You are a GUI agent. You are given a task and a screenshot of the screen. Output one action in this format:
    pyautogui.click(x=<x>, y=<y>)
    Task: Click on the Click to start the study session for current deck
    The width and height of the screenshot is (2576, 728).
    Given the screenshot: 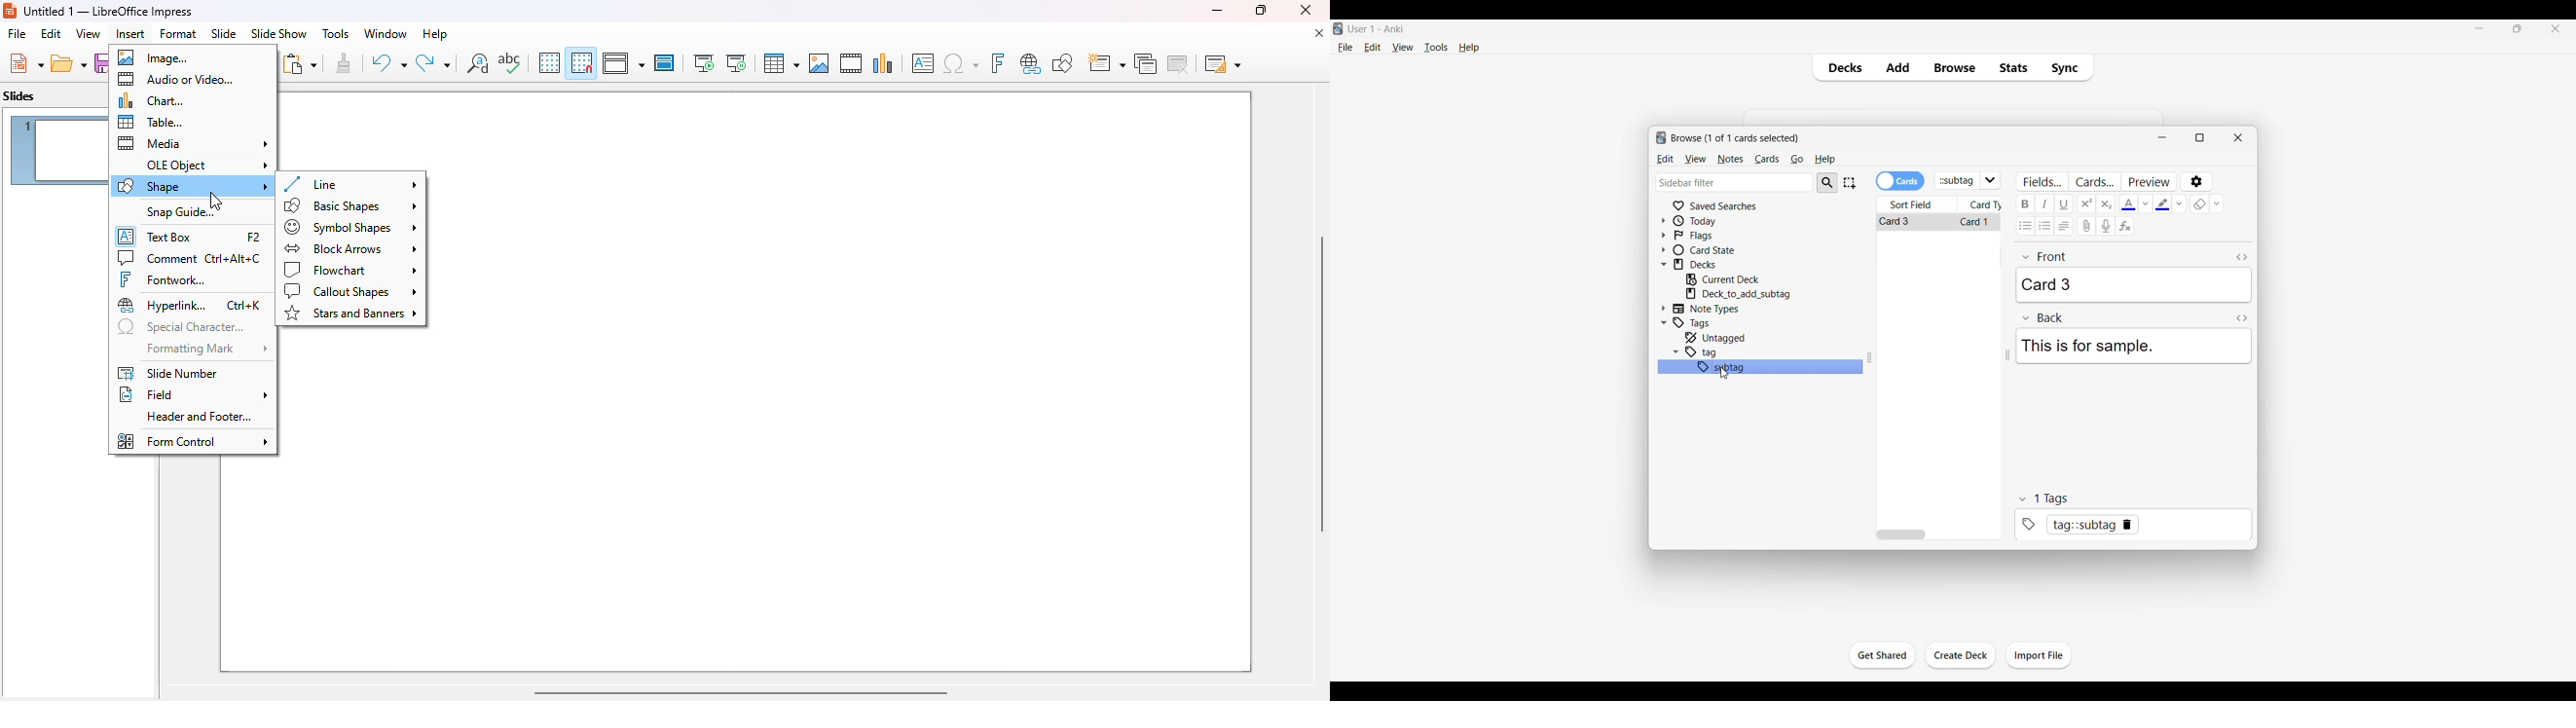 What is the action you would take?
    pyautogui.click(x=1882, y=656)
    